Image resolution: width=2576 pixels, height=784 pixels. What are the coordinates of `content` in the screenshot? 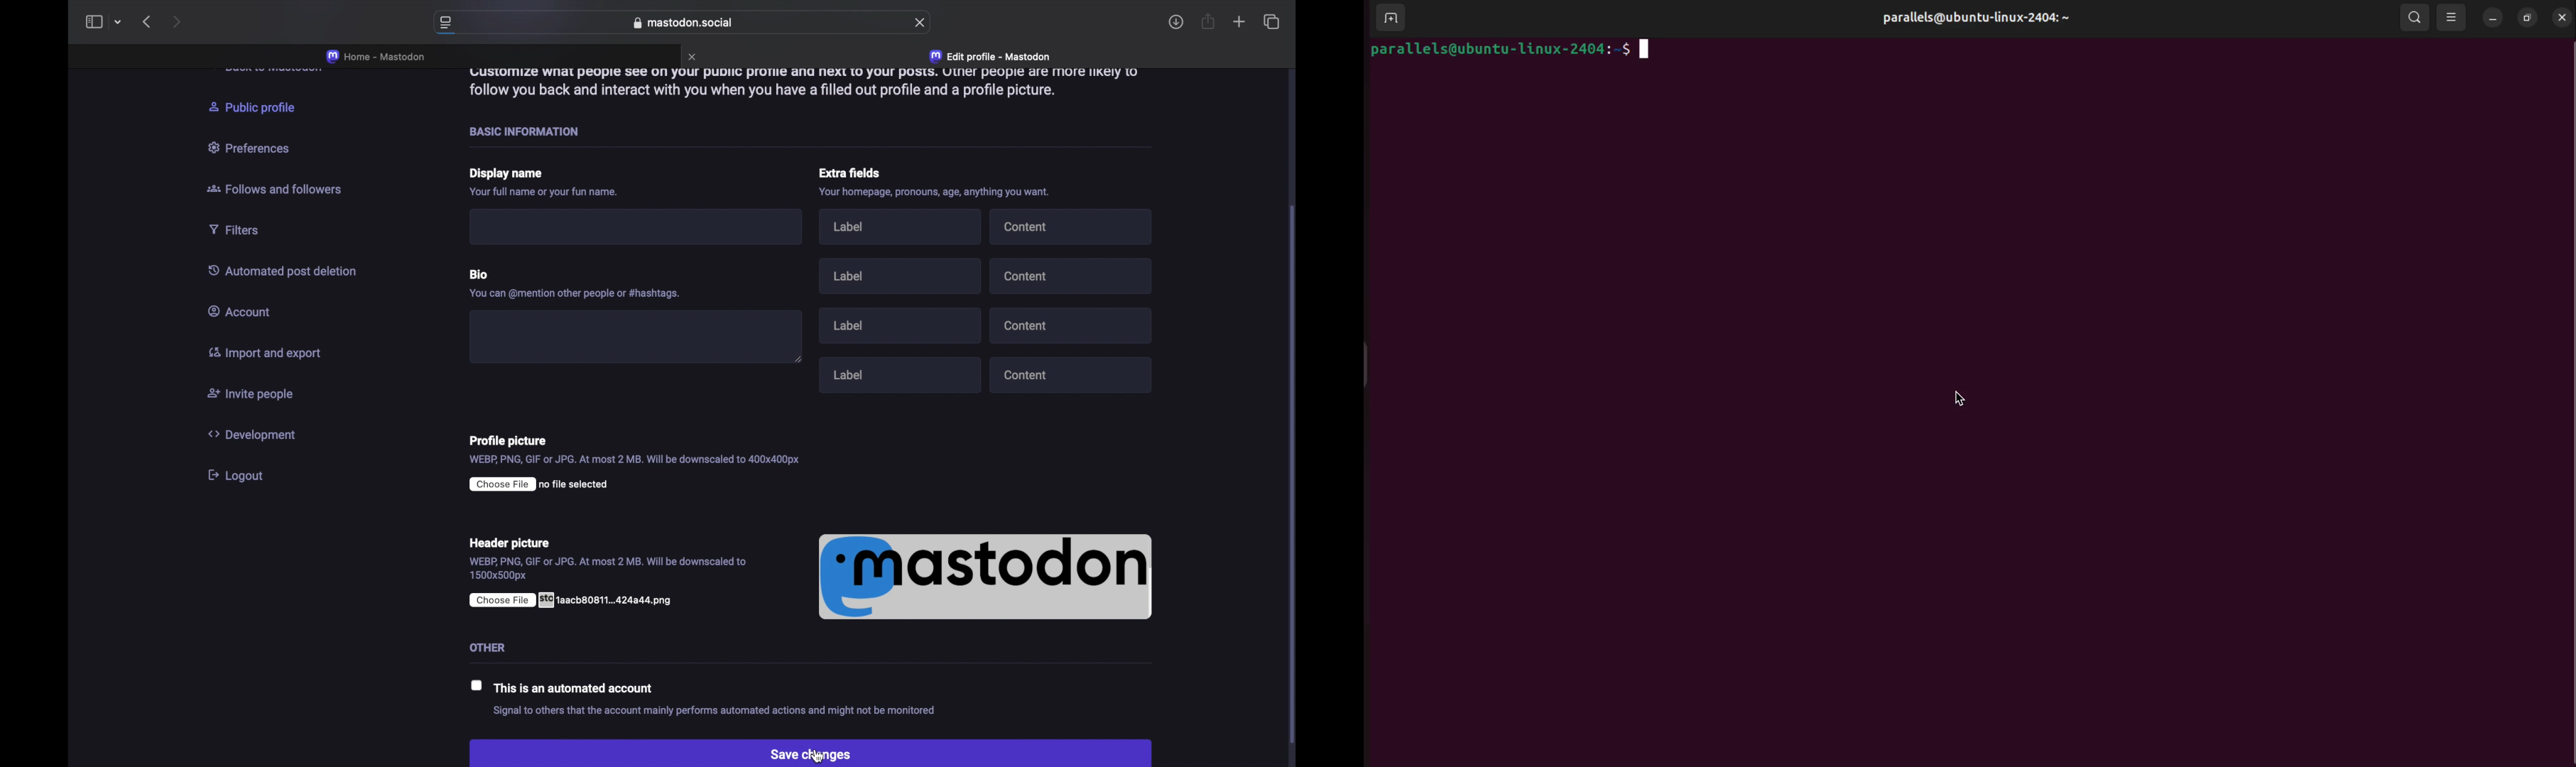 It's located at (1073, 274).